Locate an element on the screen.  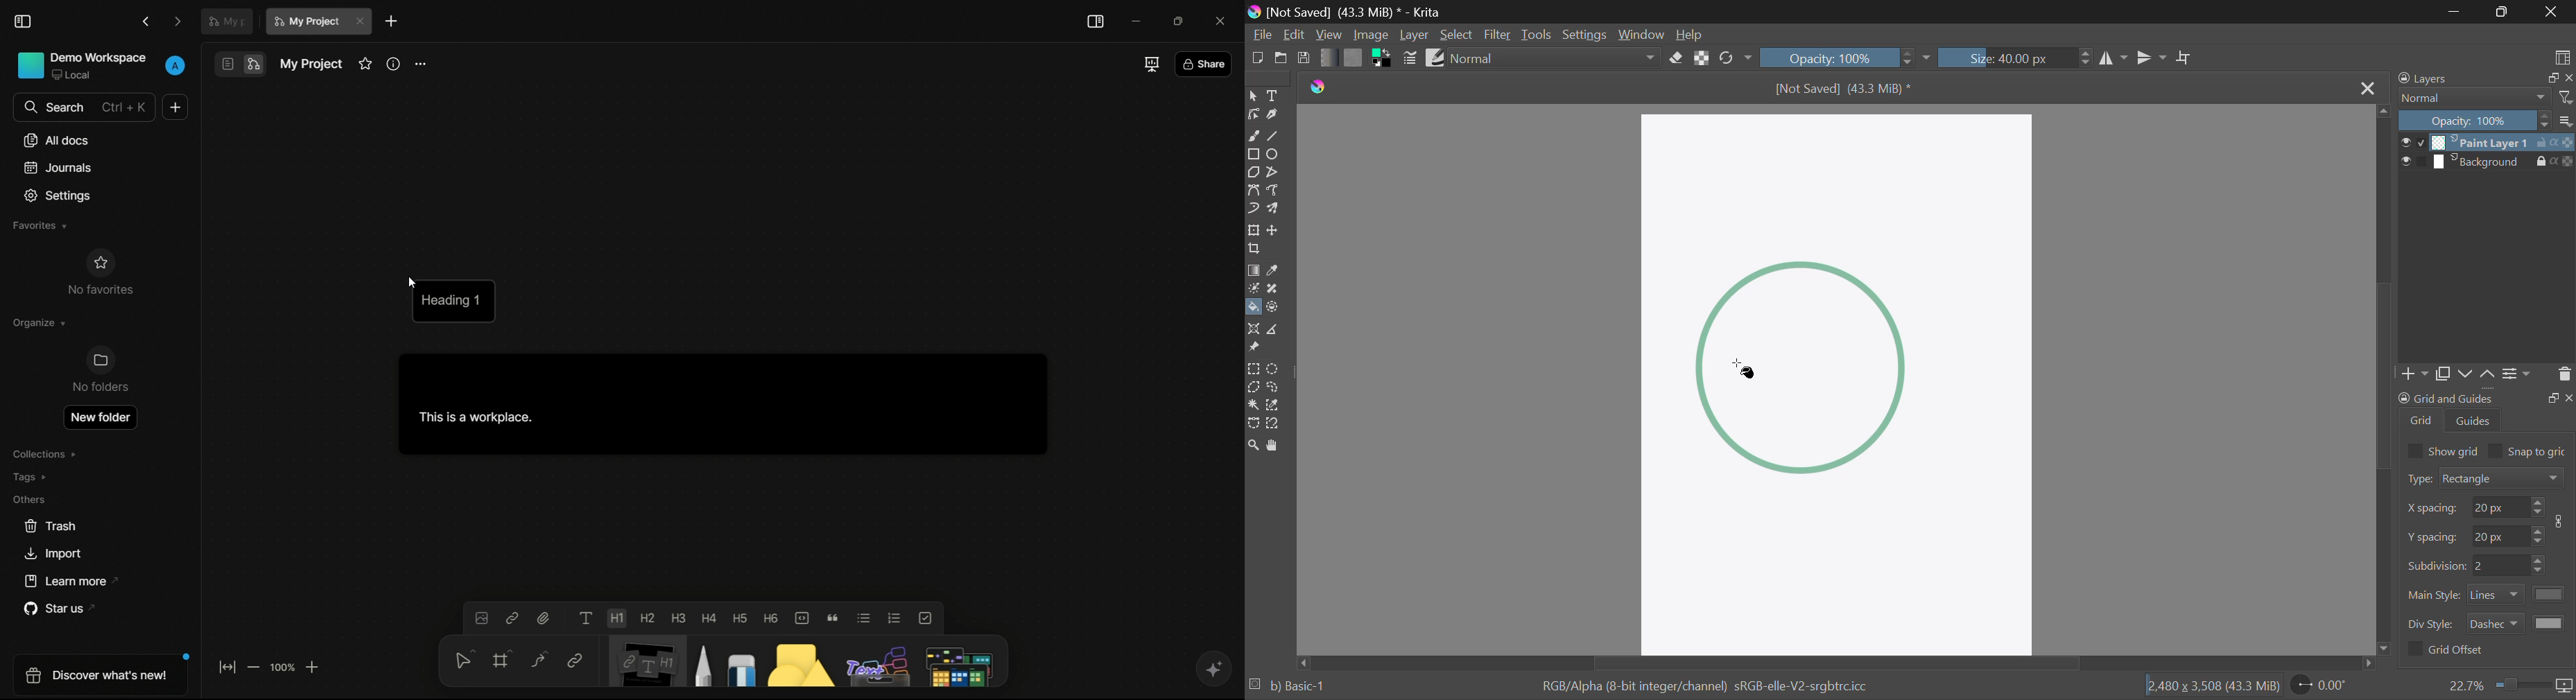
Line is located at coordinates (1273, 134).